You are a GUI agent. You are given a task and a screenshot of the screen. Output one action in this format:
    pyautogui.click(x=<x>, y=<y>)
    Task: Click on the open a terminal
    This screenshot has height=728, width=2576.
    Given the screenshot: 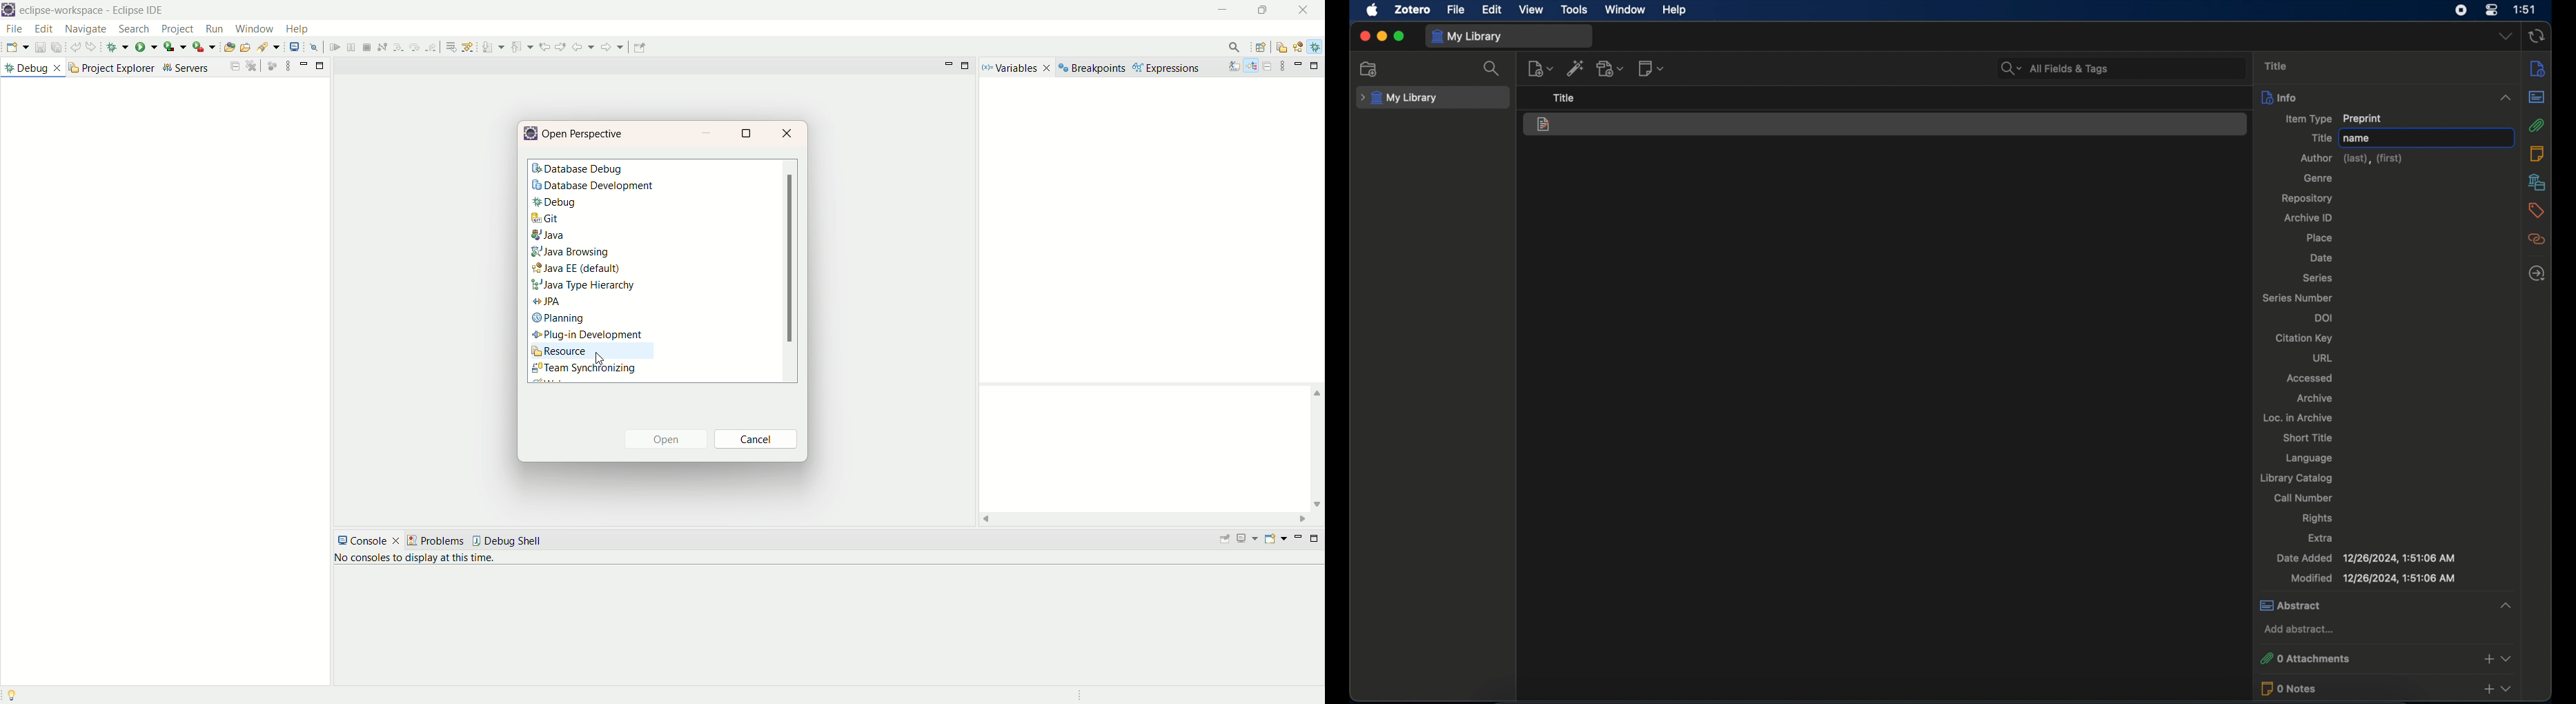 What is the action you would take?
    pyautogui.click(x=393, y=46)
    